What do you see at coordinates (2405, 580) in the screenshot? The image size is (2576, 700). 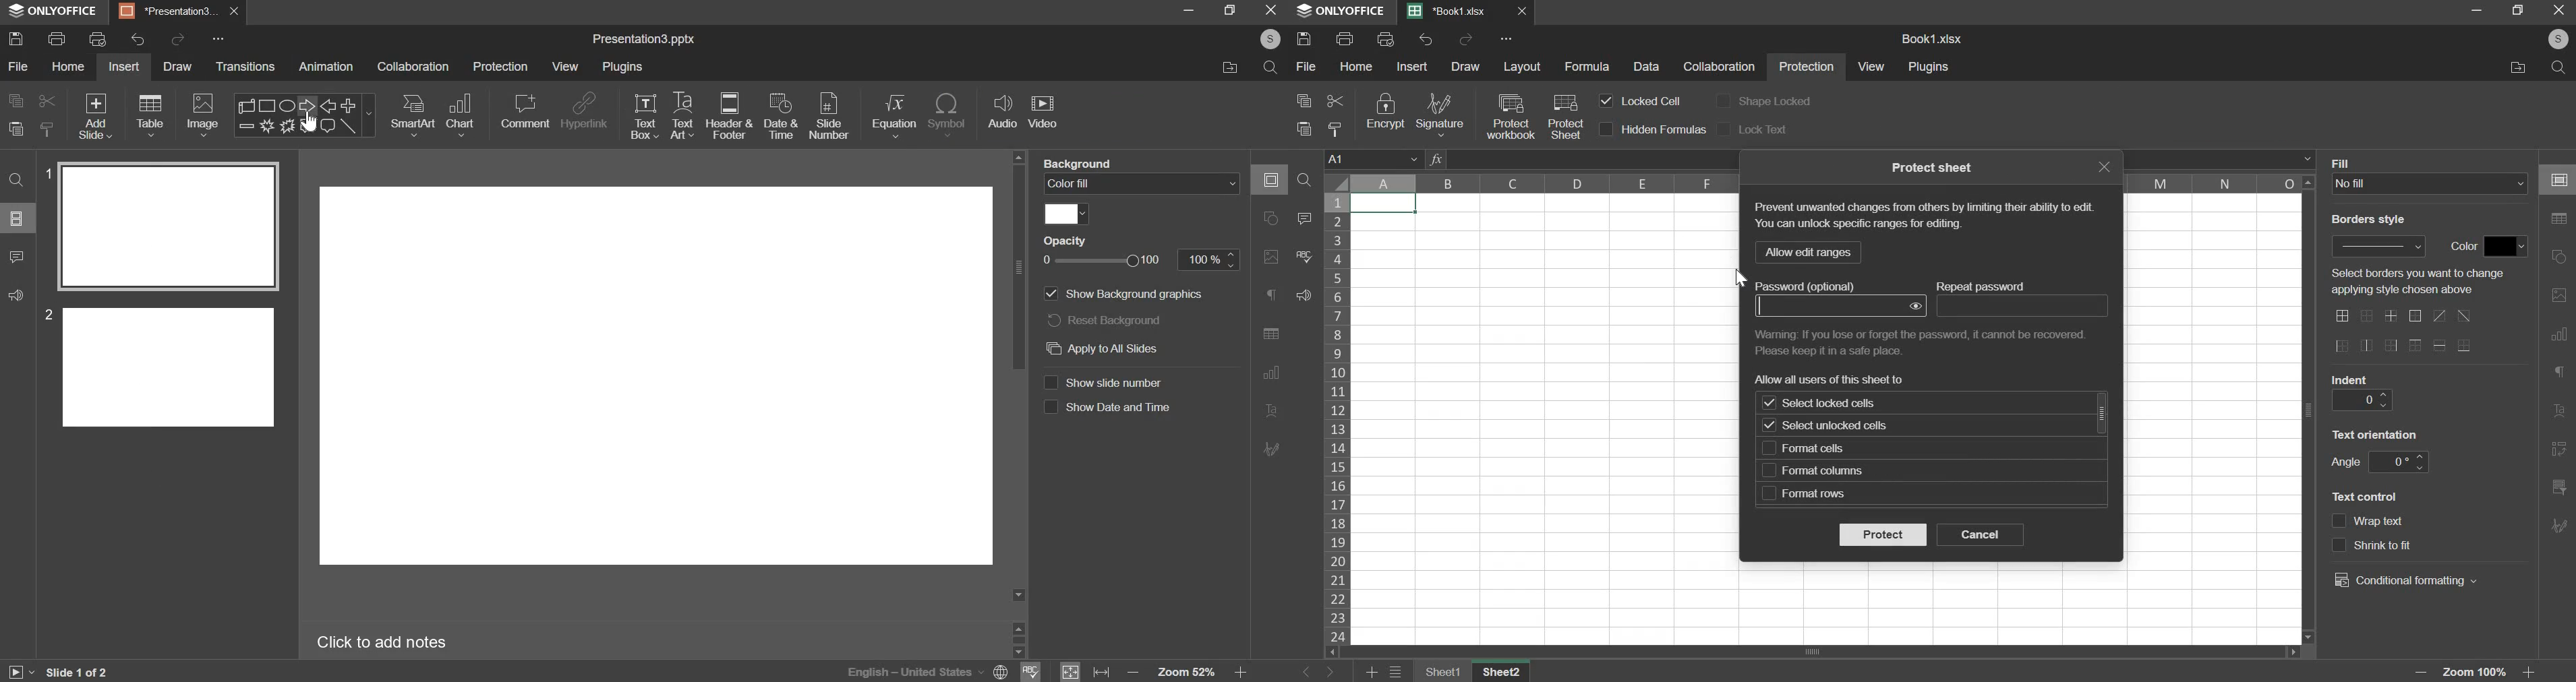 I see `conditional formatting` at bounding box center [2405, 580].